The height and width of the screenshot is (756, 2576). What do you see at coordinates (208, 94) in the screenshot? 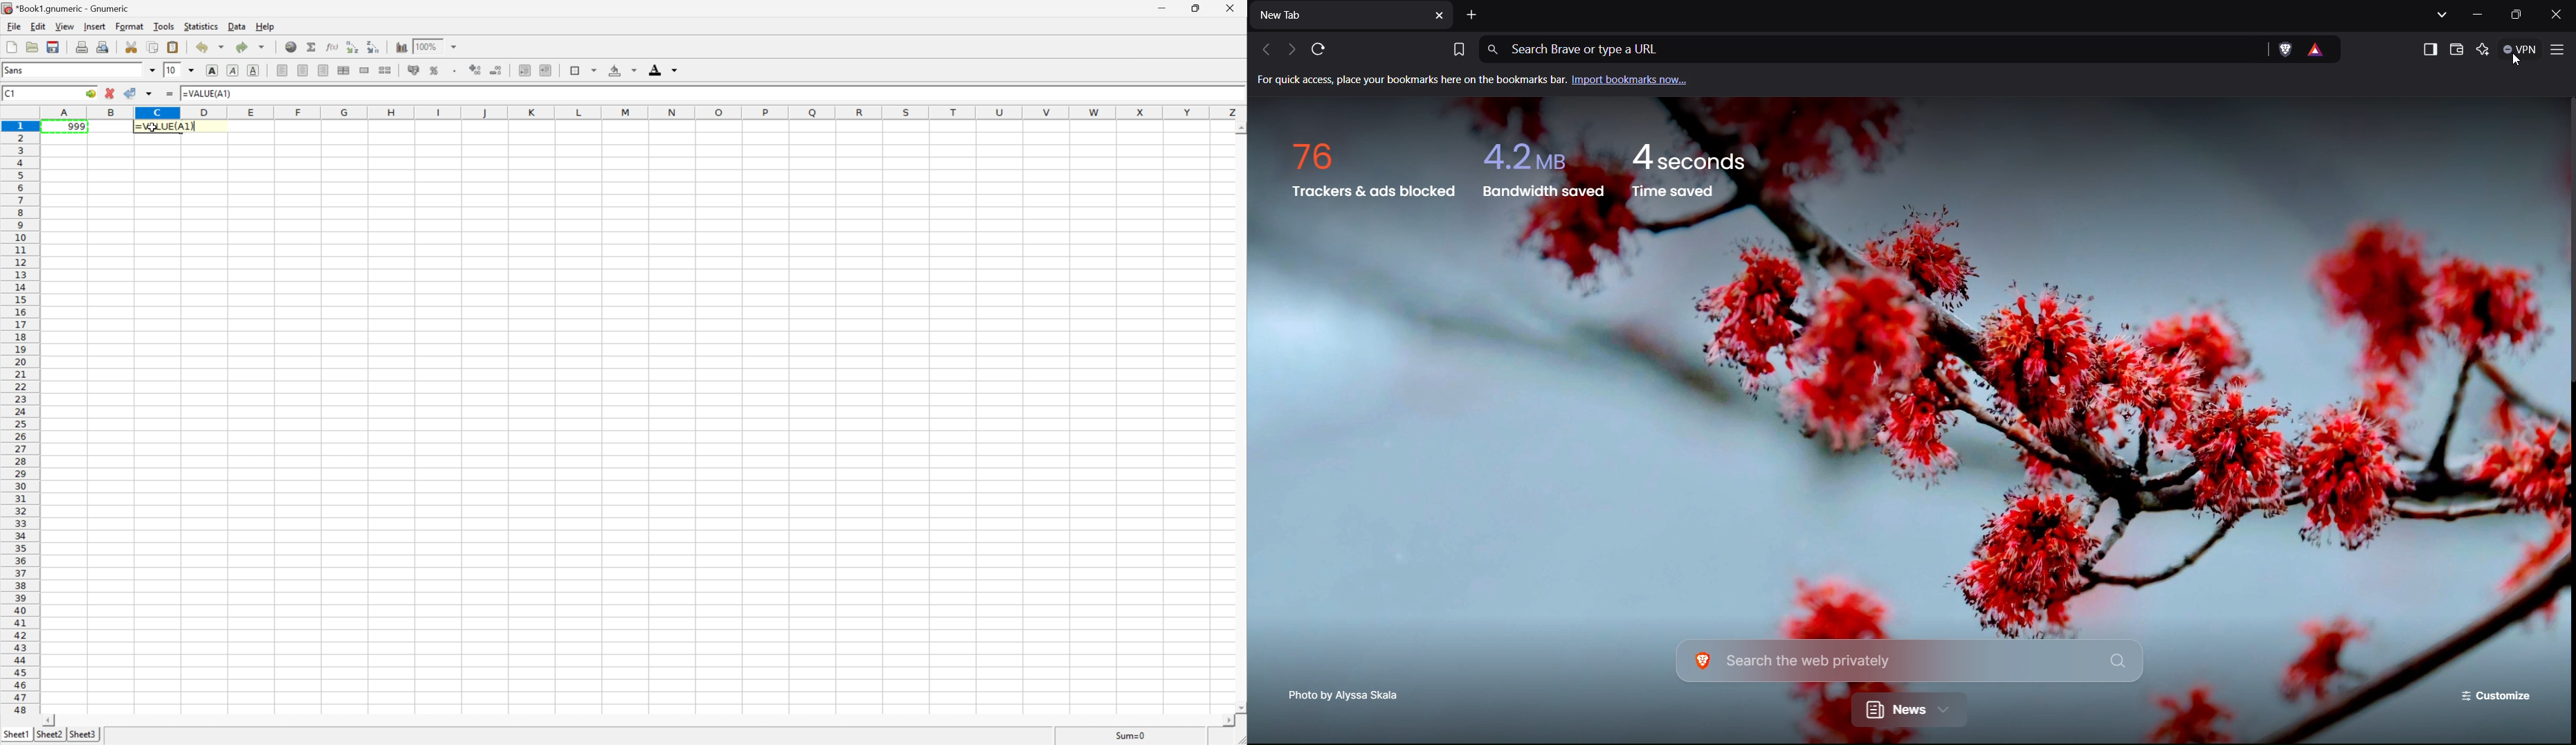
I see `=VALUE(A1)` at bounding box center [208, 94].